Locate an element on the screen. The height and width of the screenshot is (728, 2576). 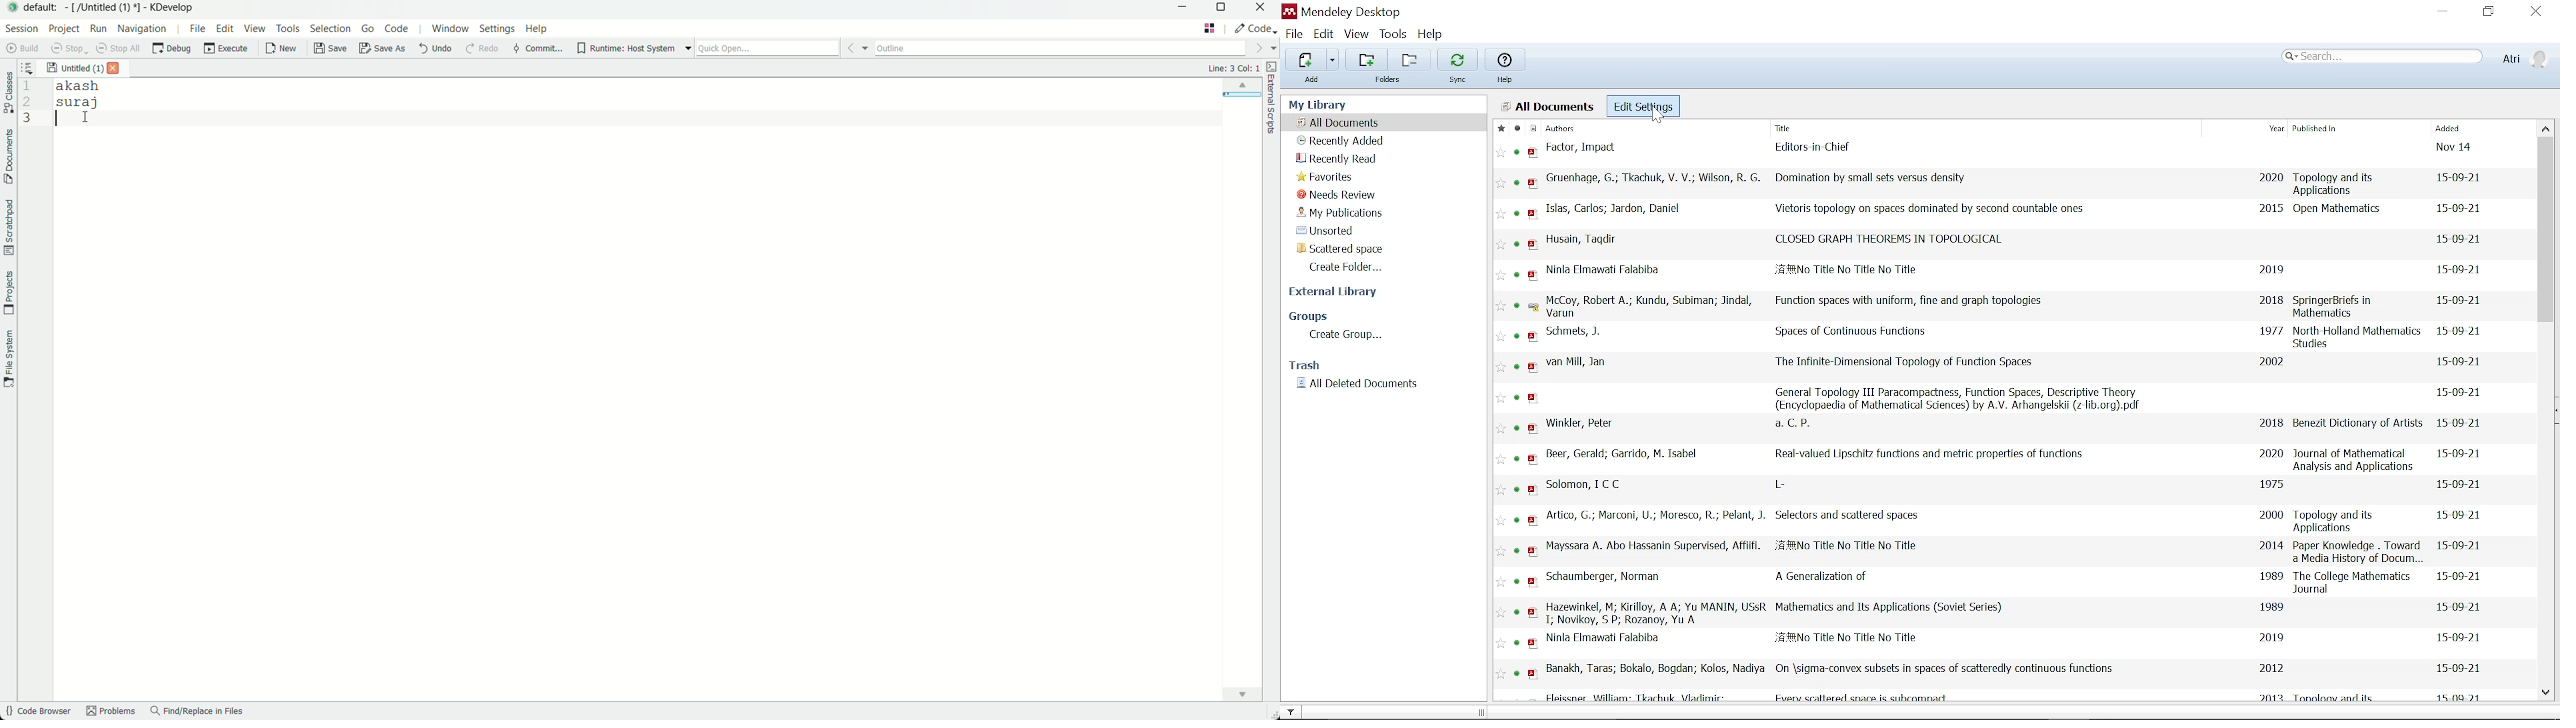
Restore down is located at coordinates (2489, 12).